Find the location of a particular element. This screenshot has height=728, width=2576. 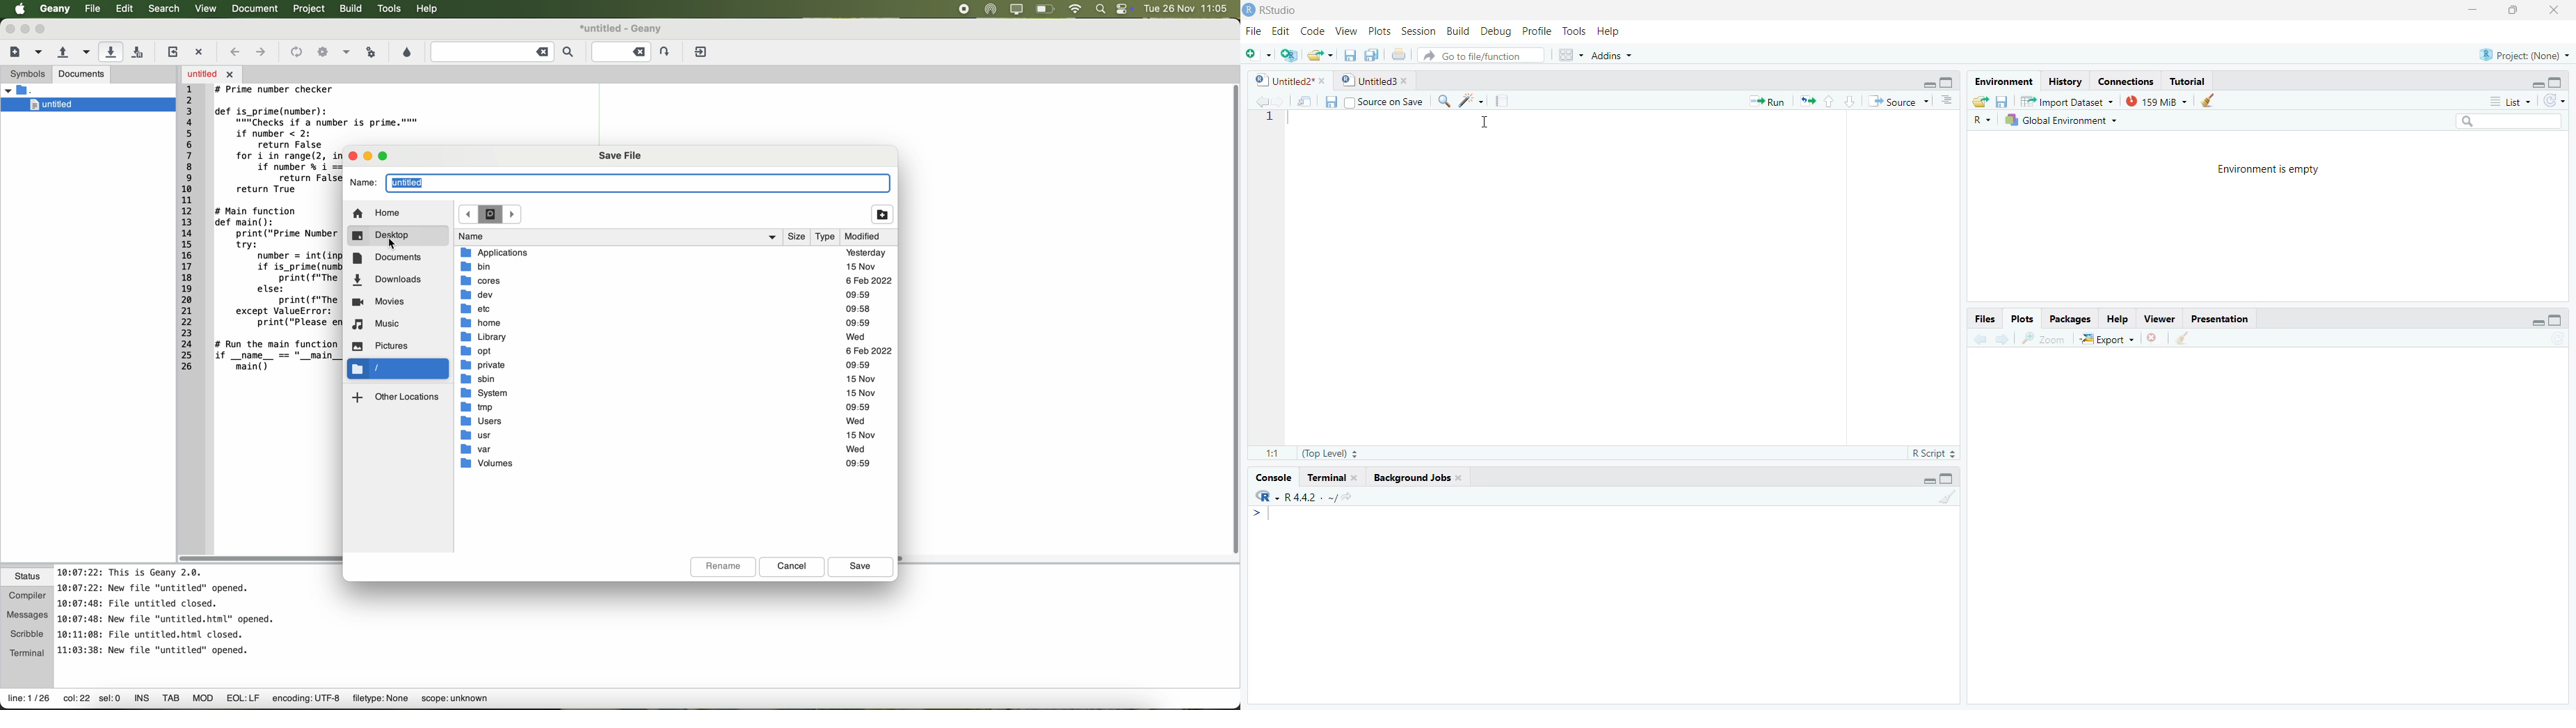

Session is located at coordinates (1418, 31).